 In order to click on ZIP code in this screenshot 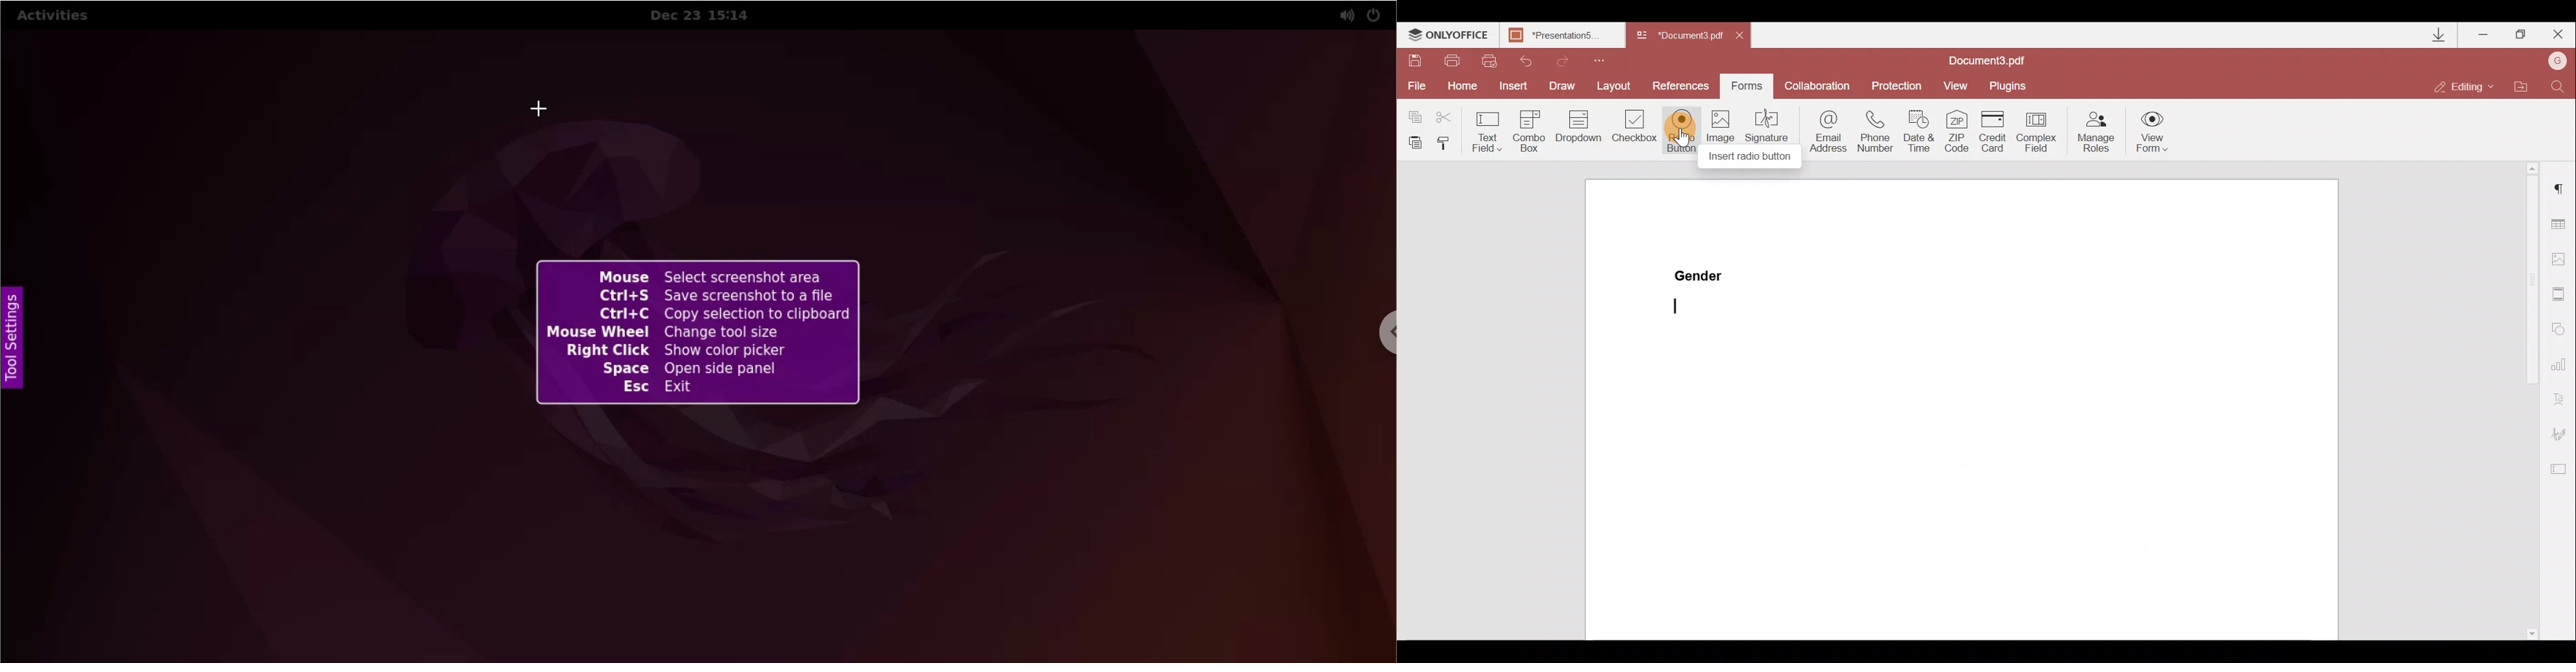, I will do `click(1957, 131)`.